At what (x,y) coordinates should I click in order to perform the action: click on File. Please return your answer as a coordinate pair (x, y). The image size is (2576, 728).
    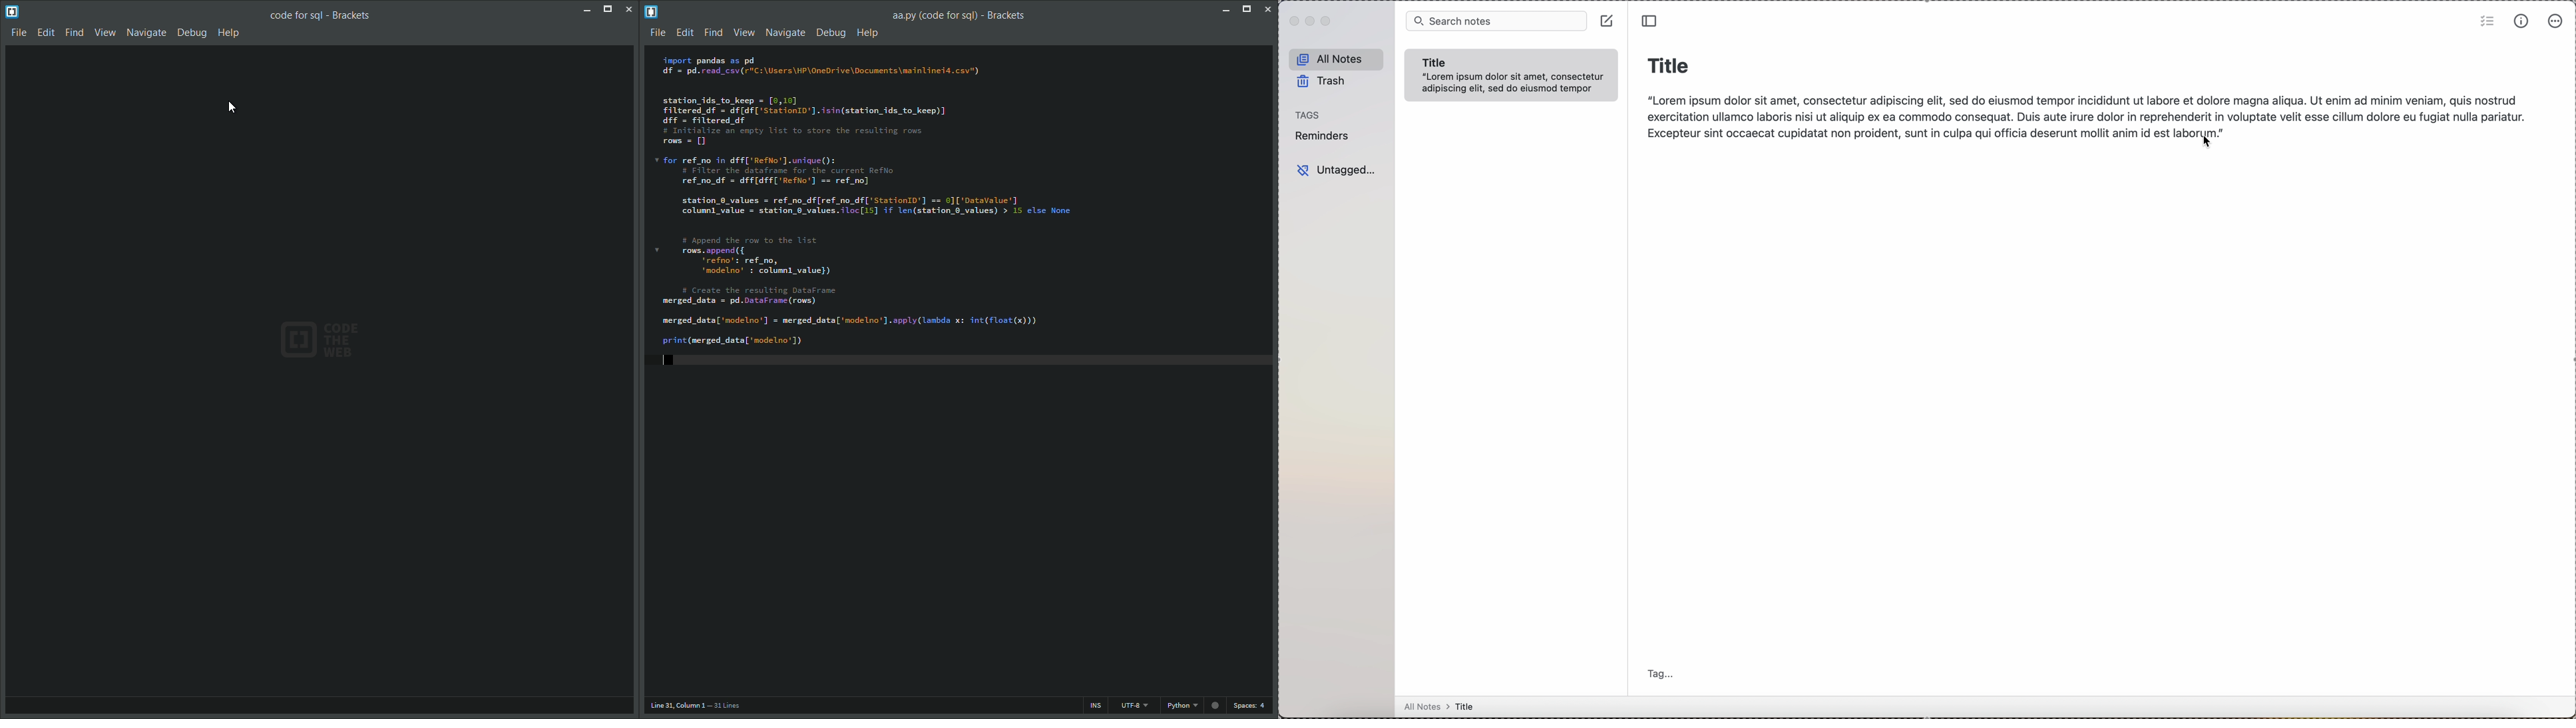
    Looking at the image, I should click on (17, 33).